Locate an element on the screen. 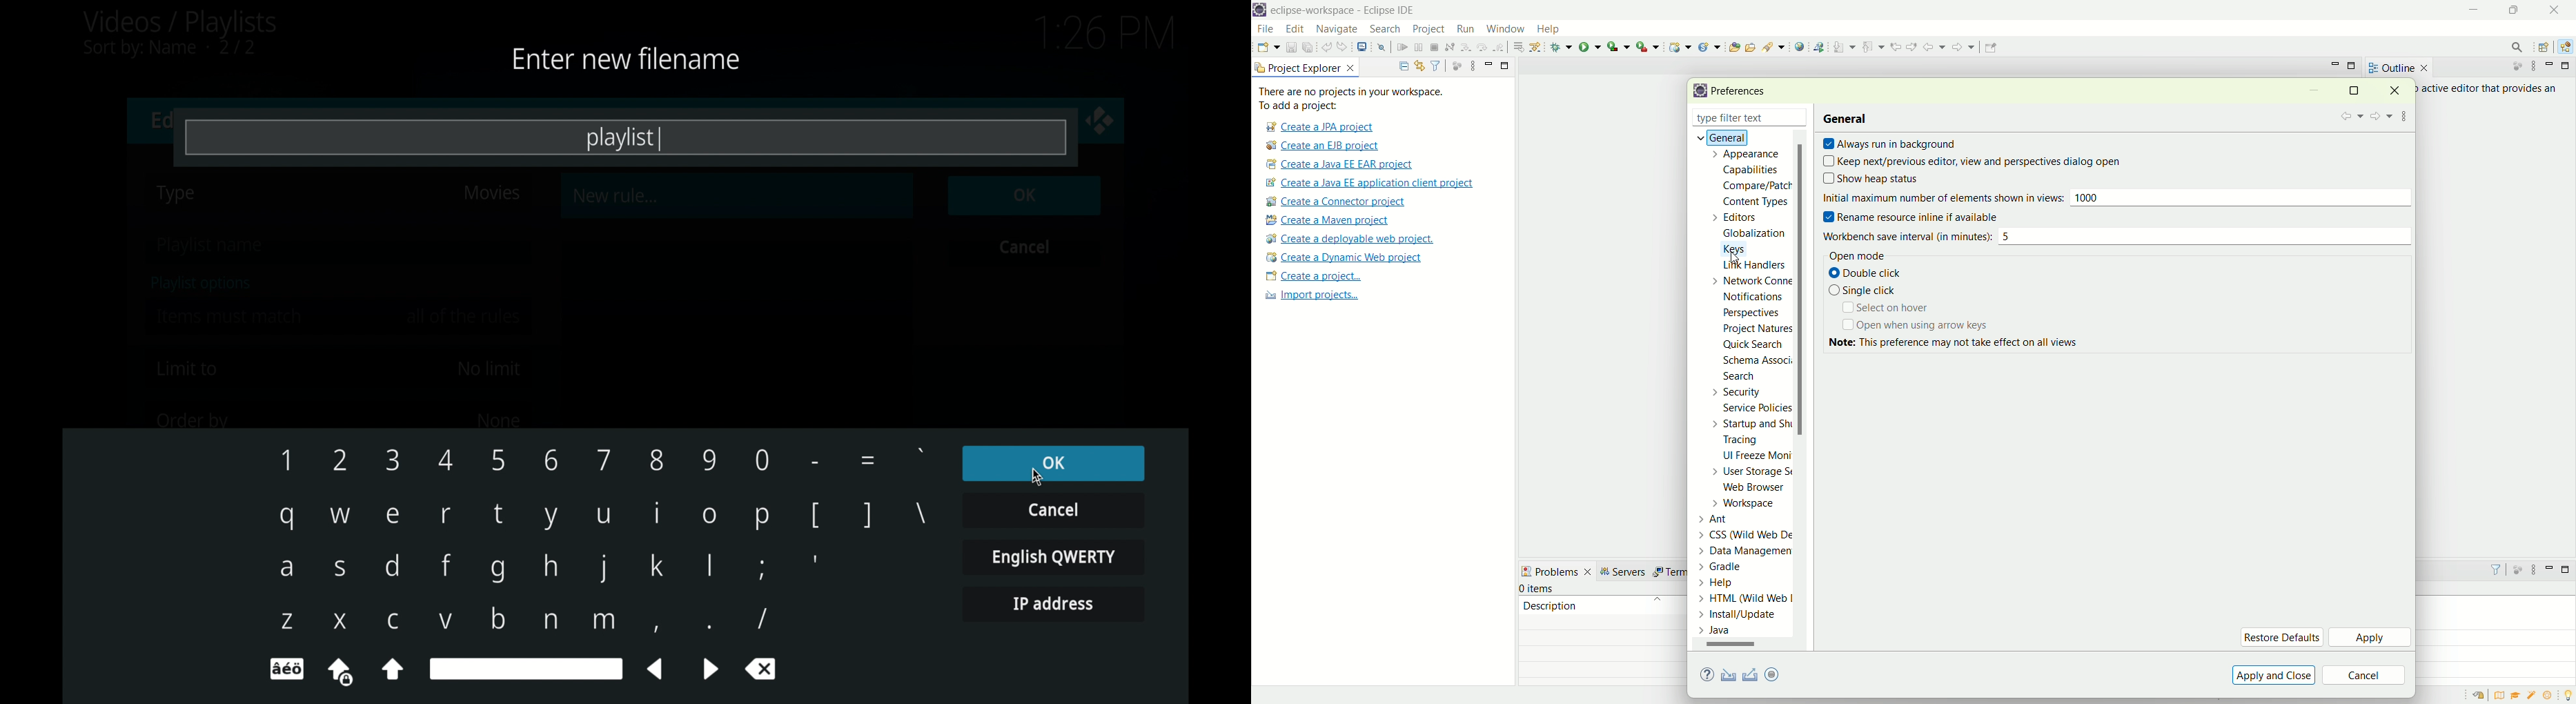  back is located at coordinates (1937, 46).